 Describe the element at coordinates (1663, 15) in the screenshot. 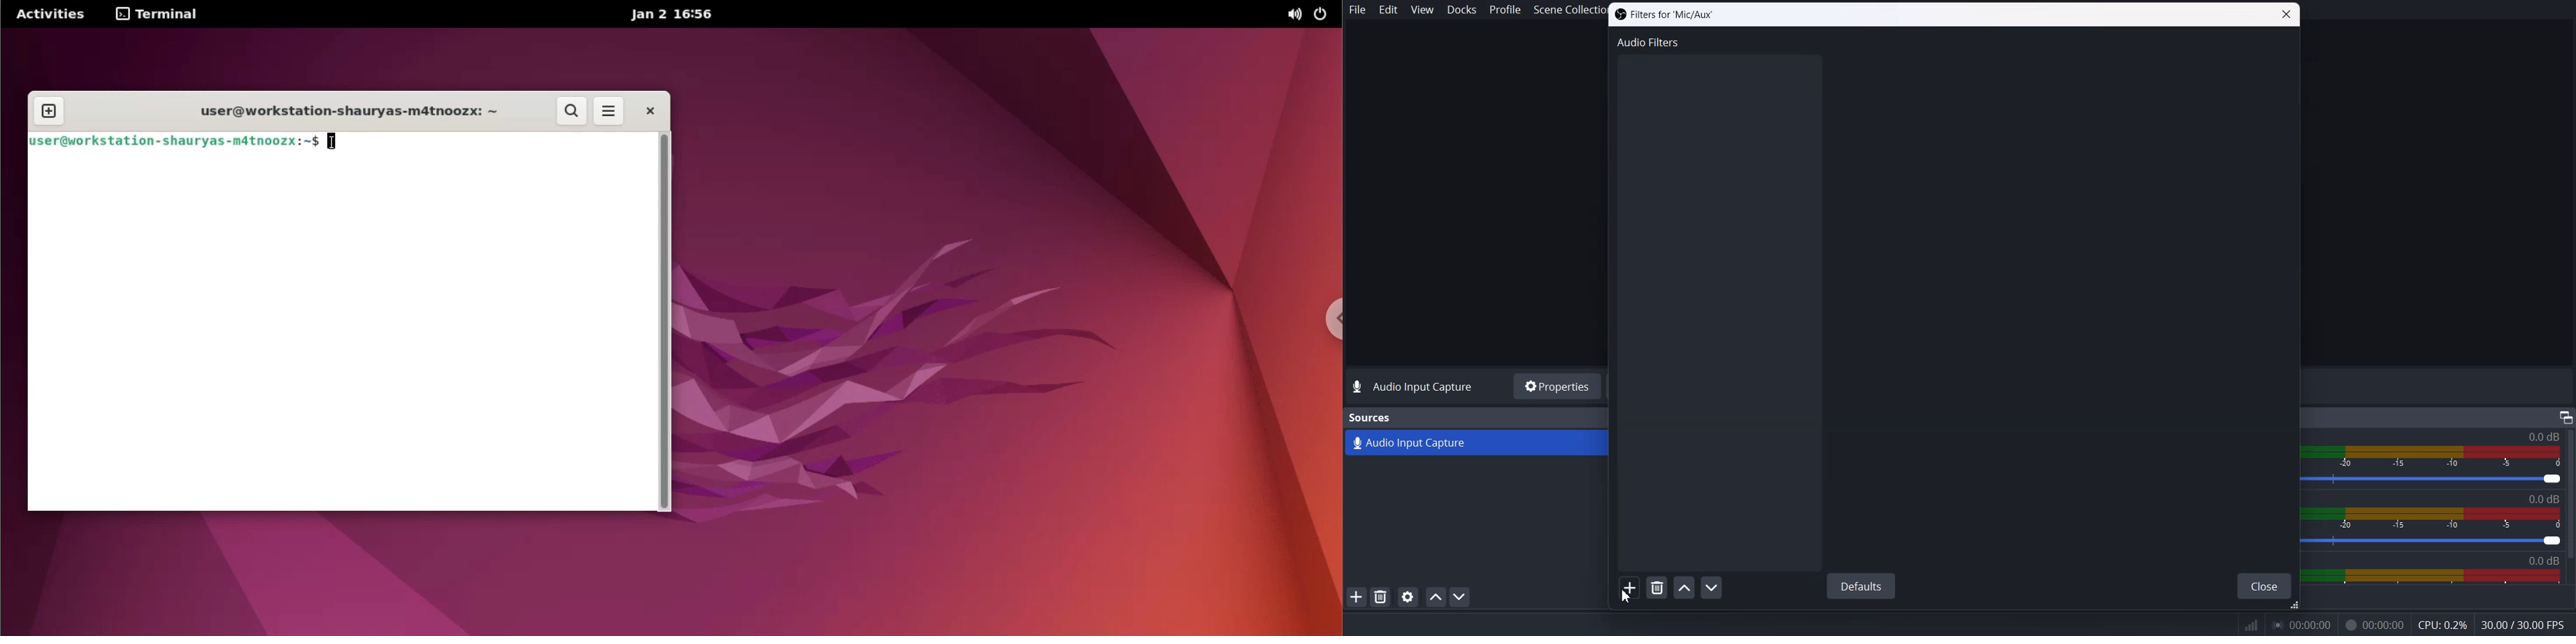

I see `Text` at that location.